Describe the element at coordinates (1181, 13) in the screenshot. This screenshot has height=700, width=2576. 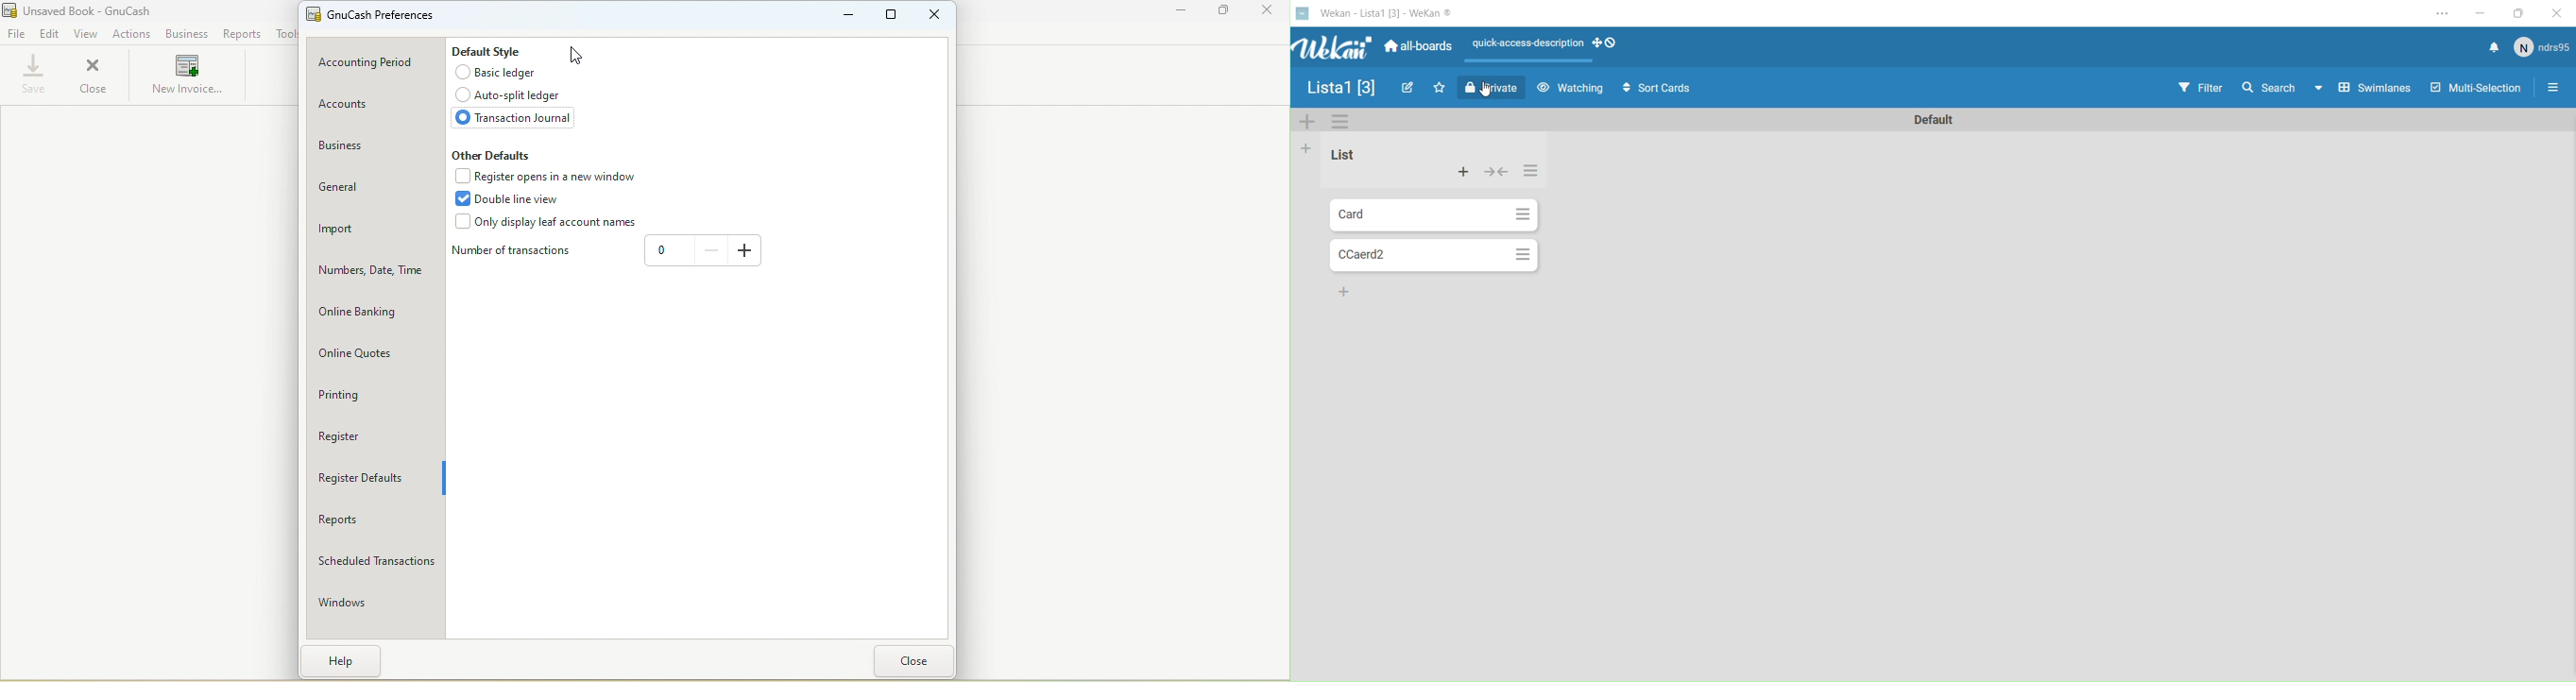
I see `Minimize` at that location.